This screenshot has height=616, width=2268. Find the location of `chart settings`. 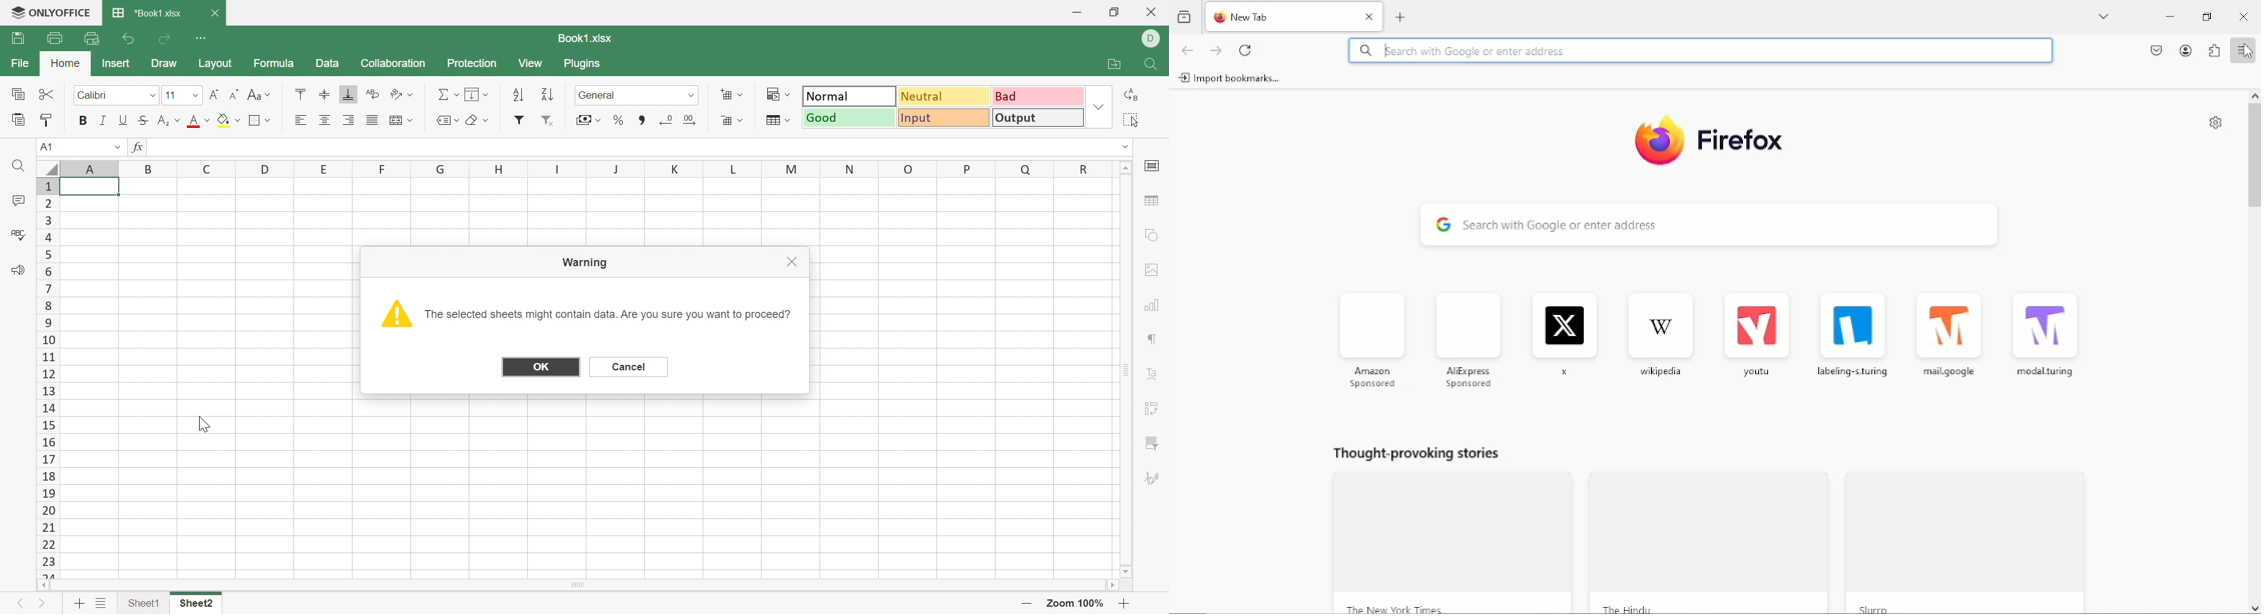

chart settings is located at coordinates (1154, 305).